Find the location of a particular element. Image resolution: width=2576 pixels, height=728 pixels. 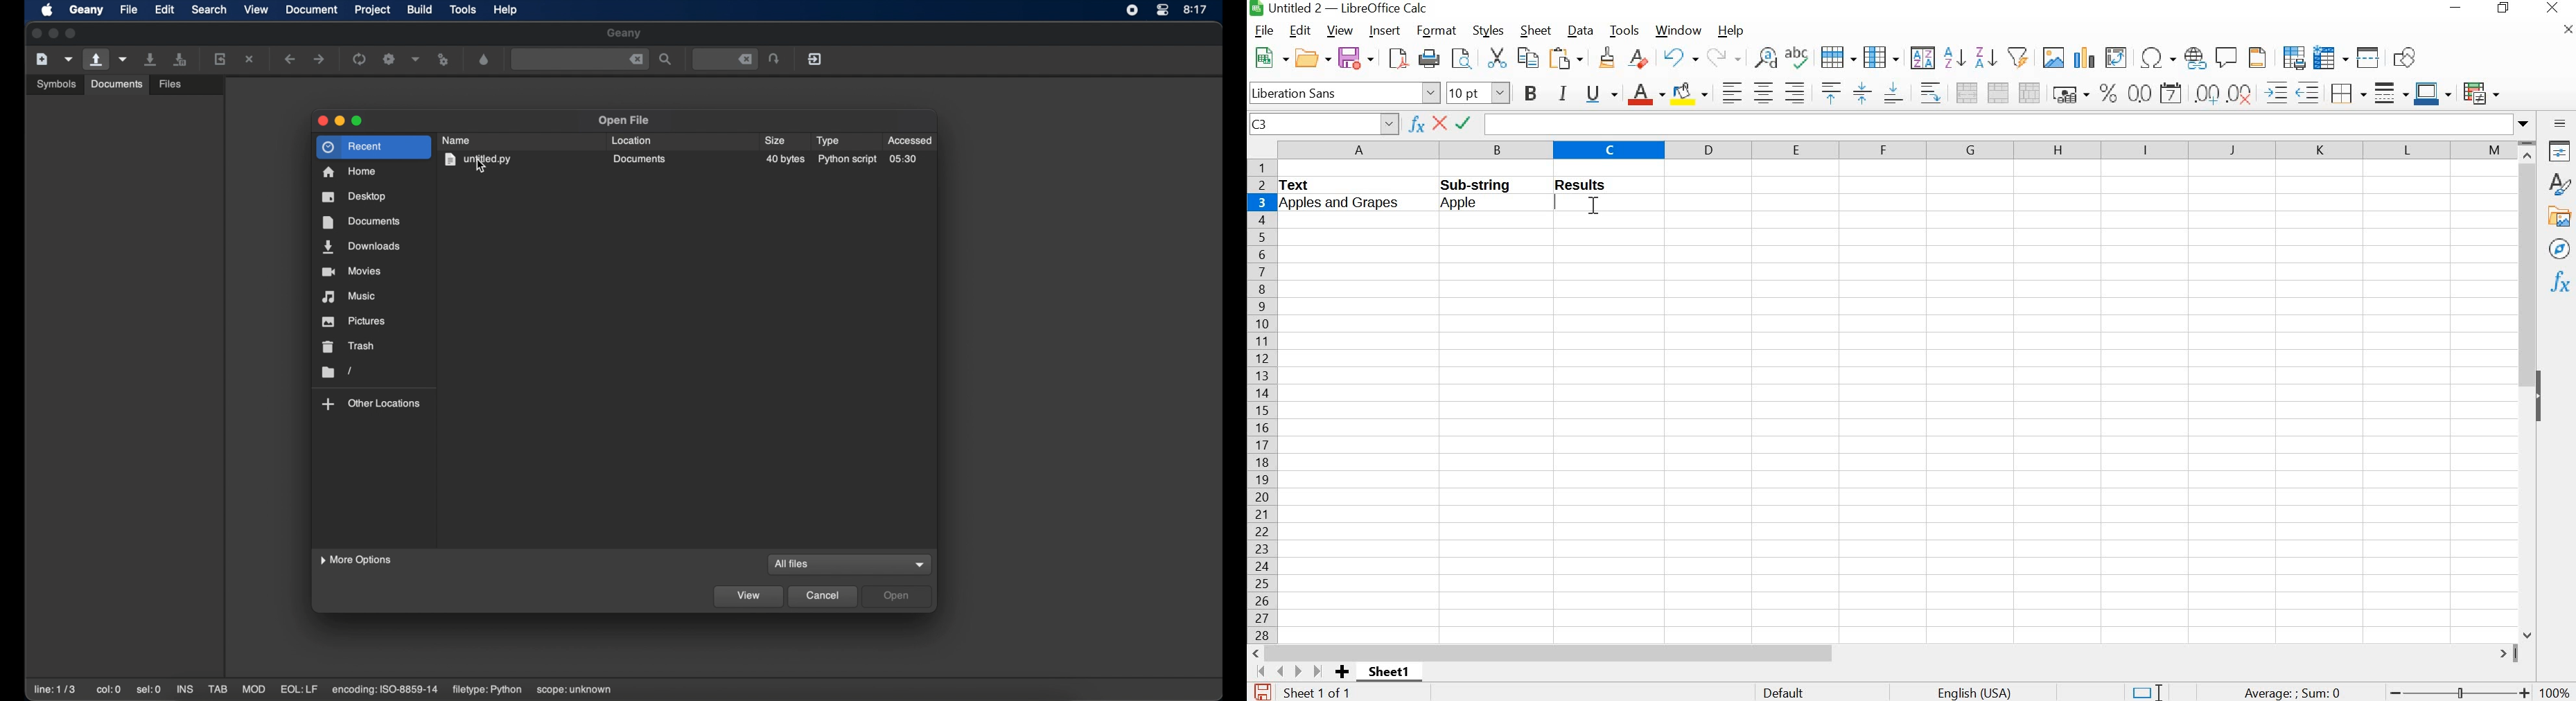

insert image is located at coordinates (2053, 57).